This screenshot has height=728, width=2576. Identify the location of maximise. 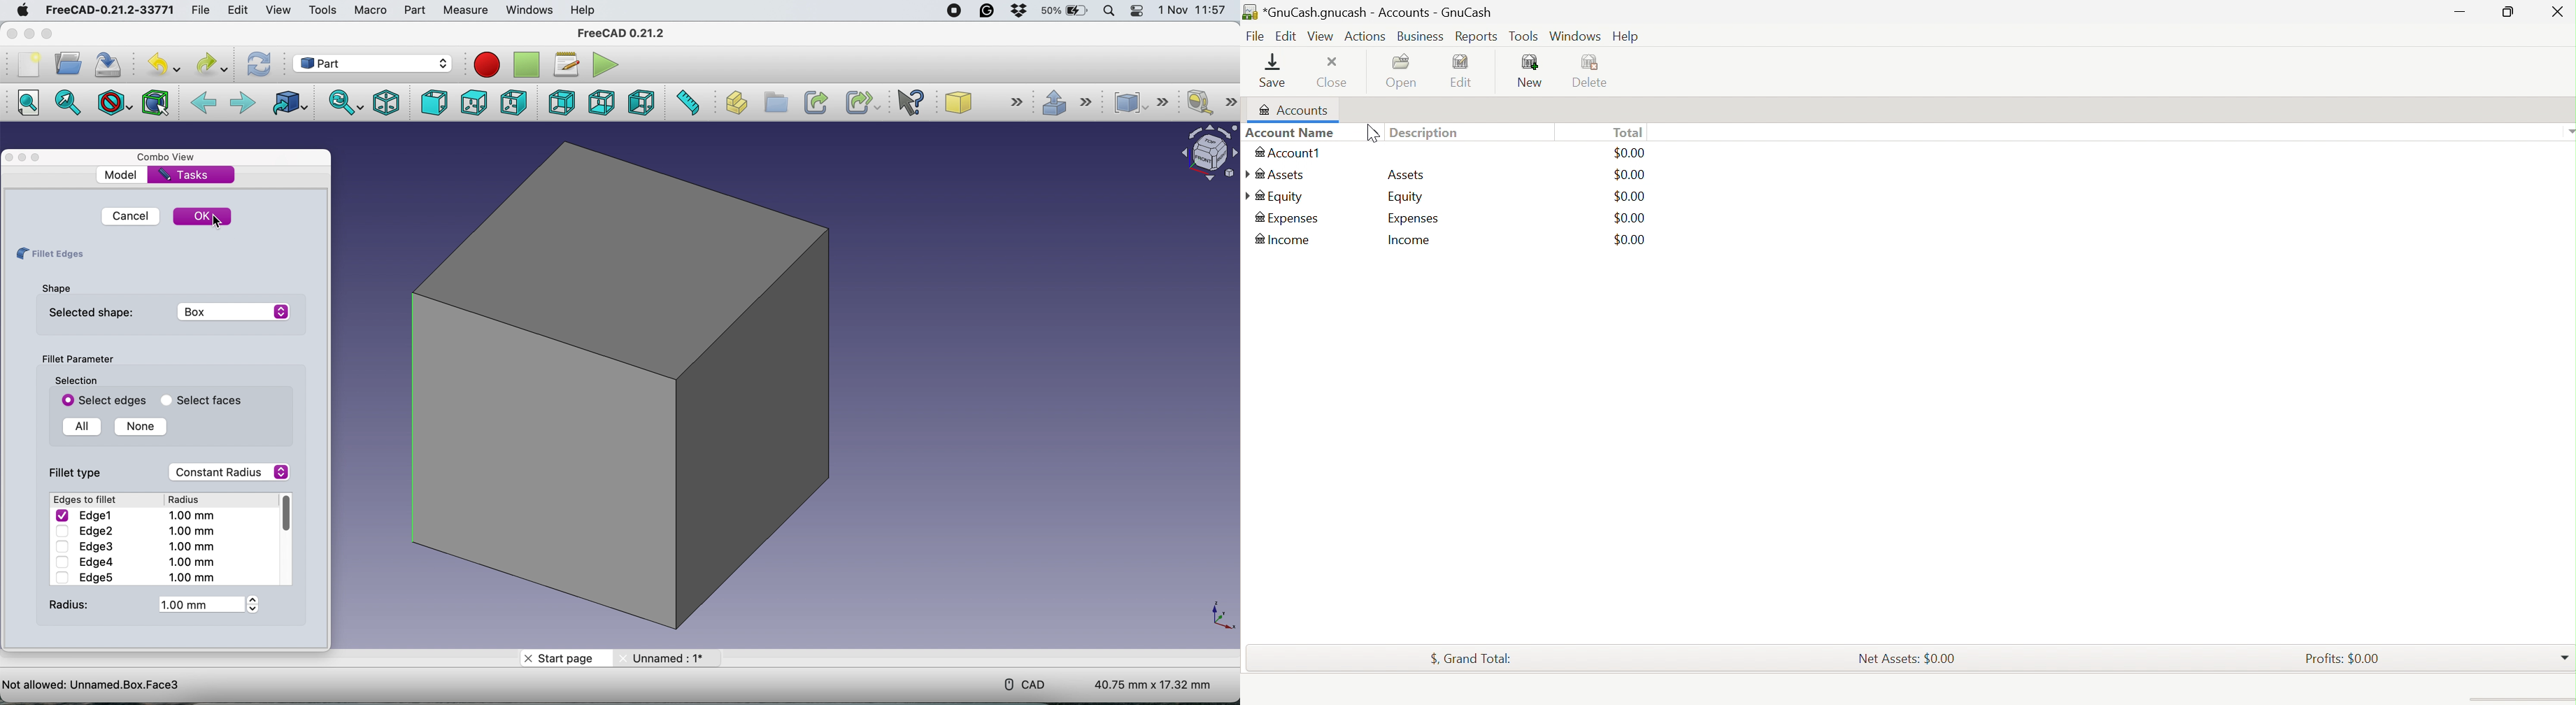
(40, 157).